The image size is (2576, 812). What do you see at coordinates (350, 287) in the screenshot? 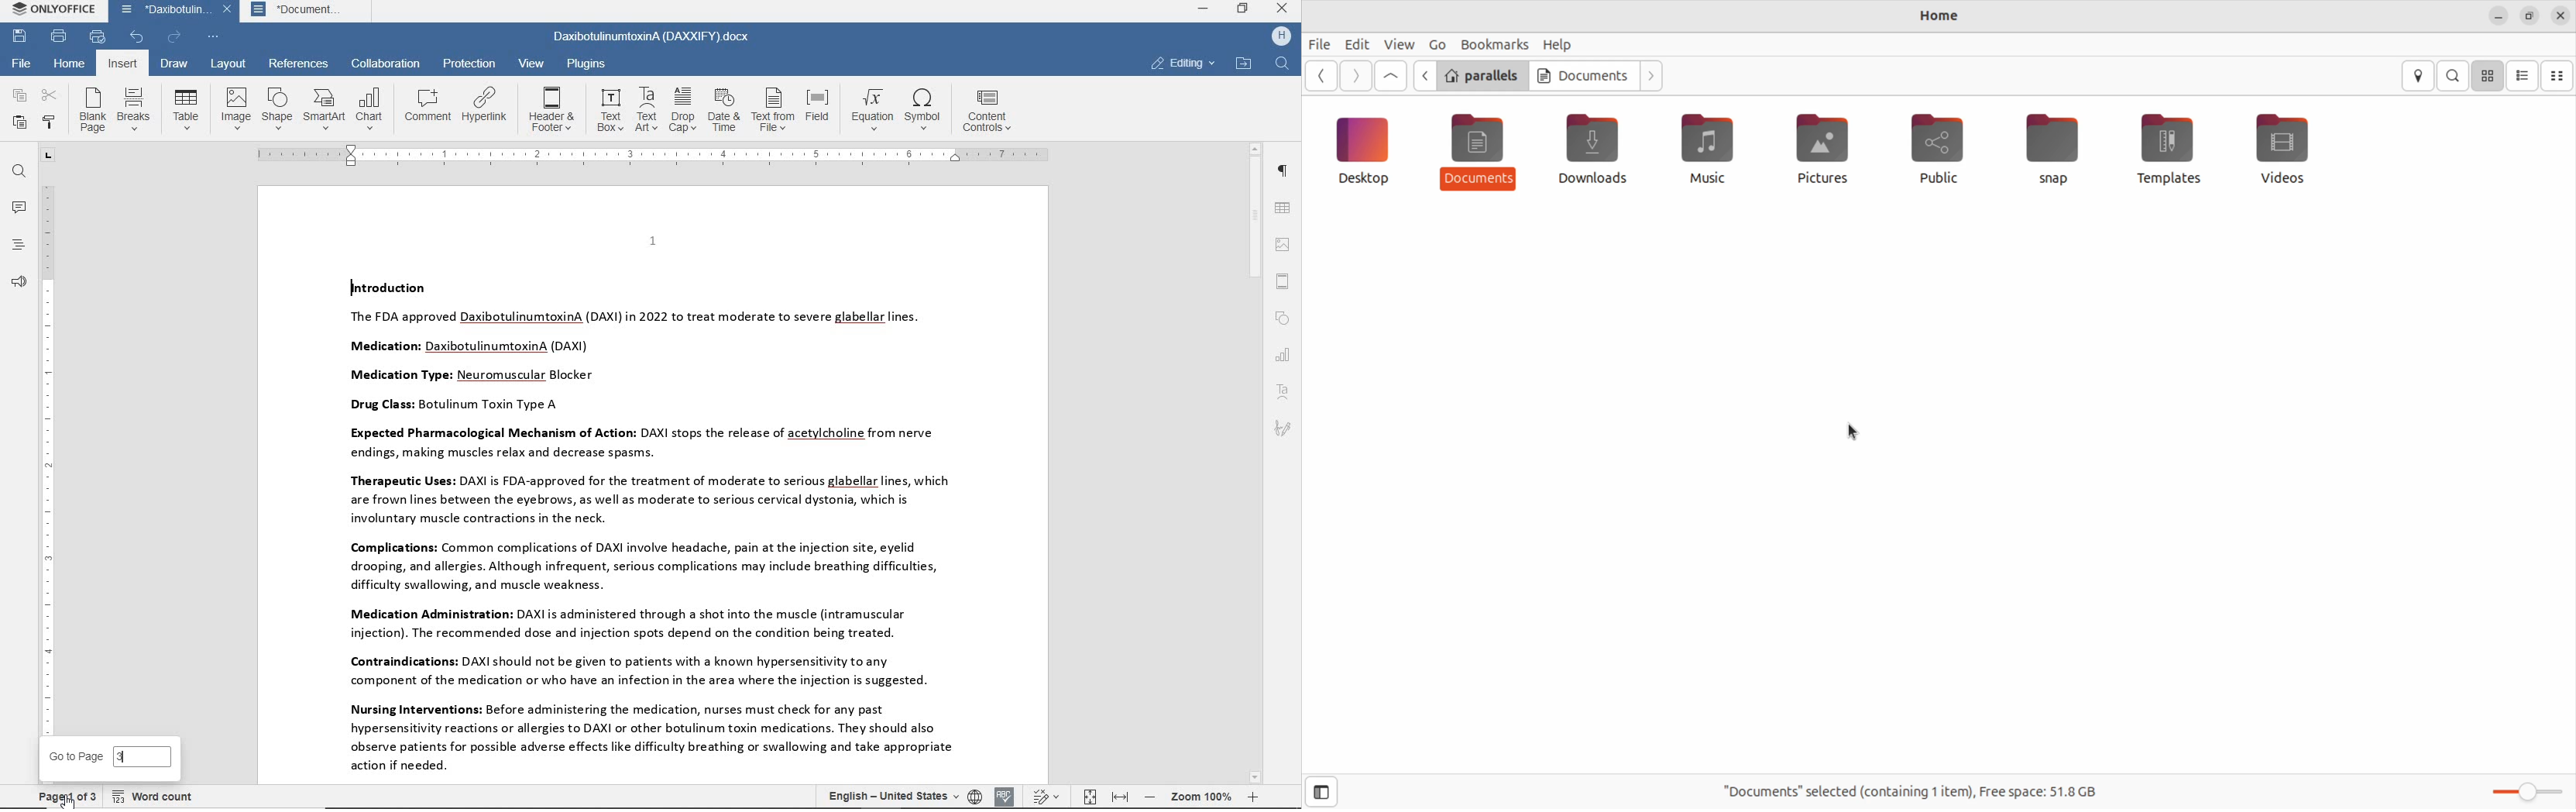
I see `typing cursor` at bounding box center [350, 287].